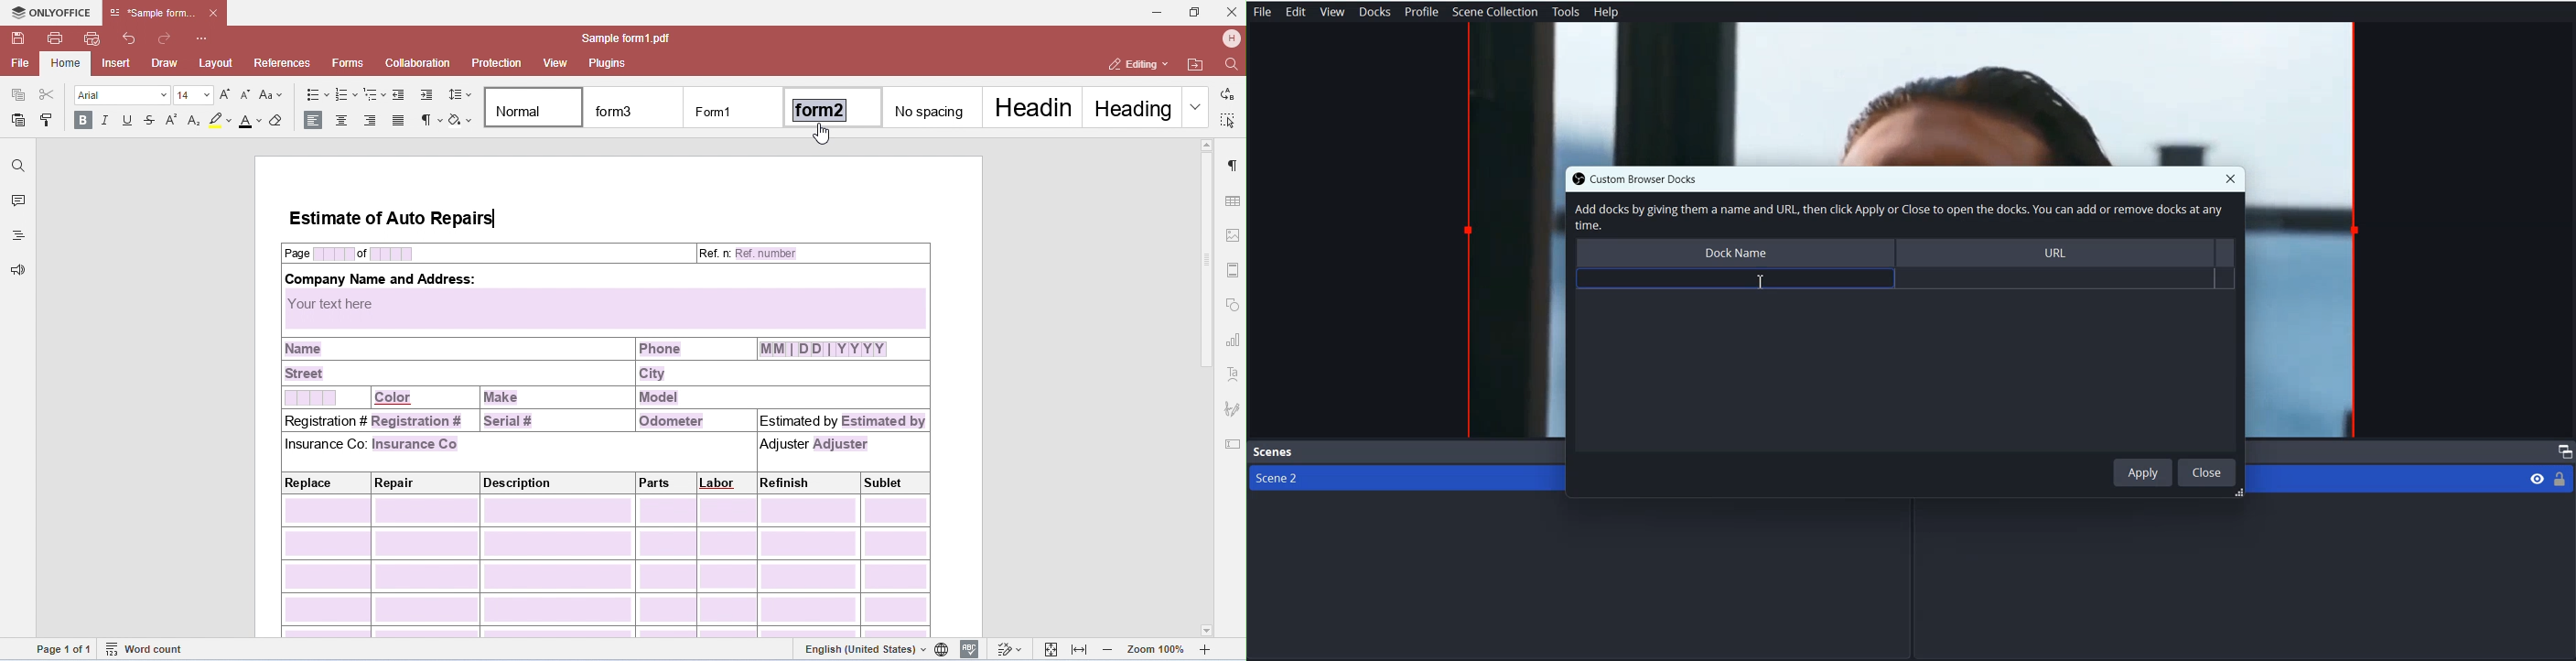 The width and height of the screenshot is (2576, 672). Describe the element at coordinates (1657, 178) in the screenshot. I see `Custom Browser Docks` at that location.